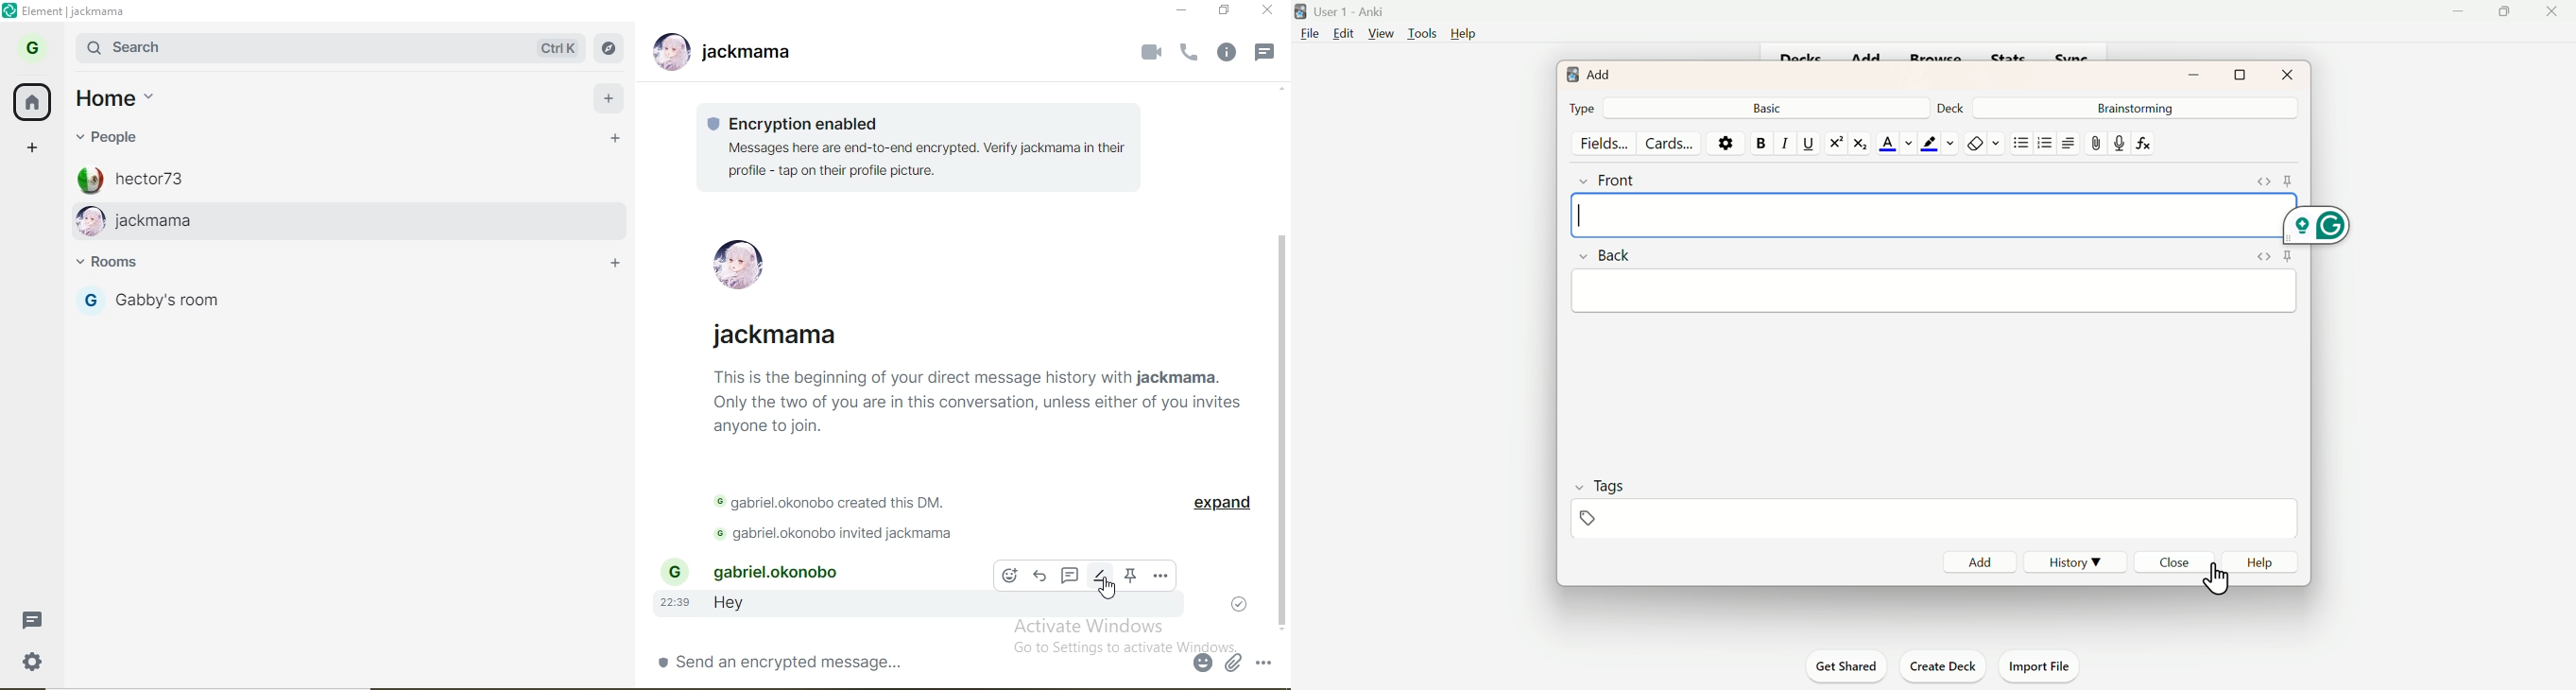  I want to click on Remove Fornatting, so click(1974, 143).